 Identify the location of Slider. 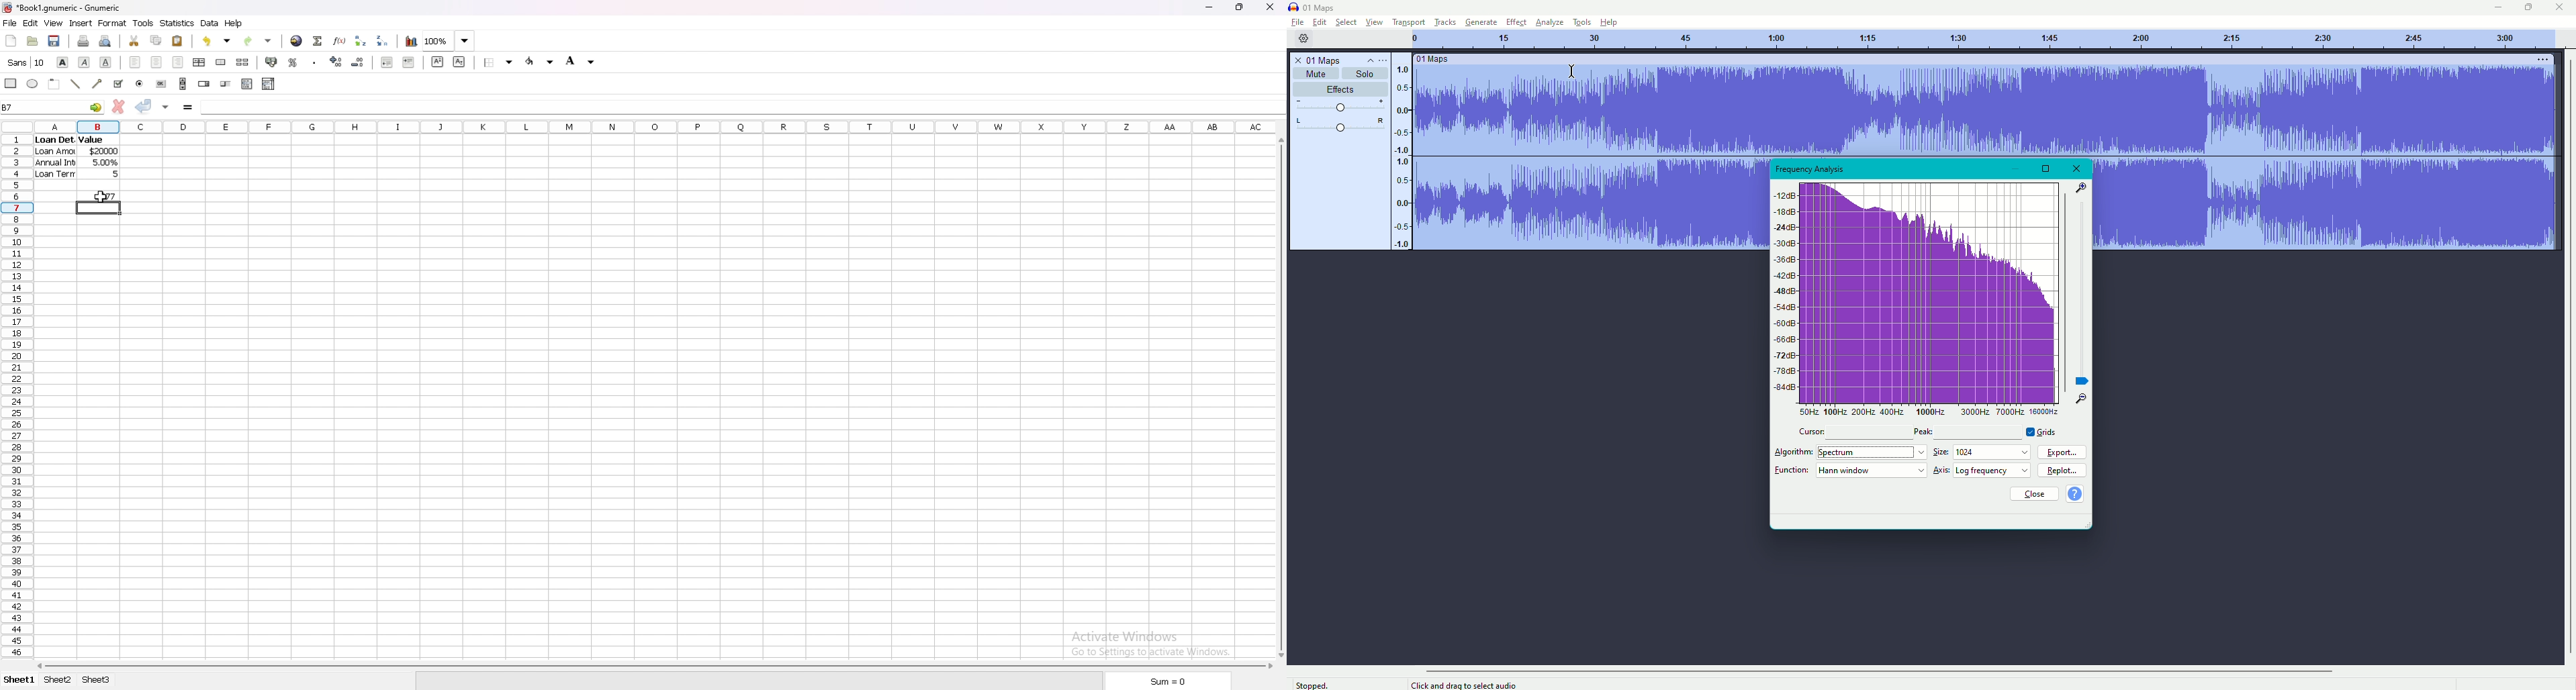
(1339, 105).